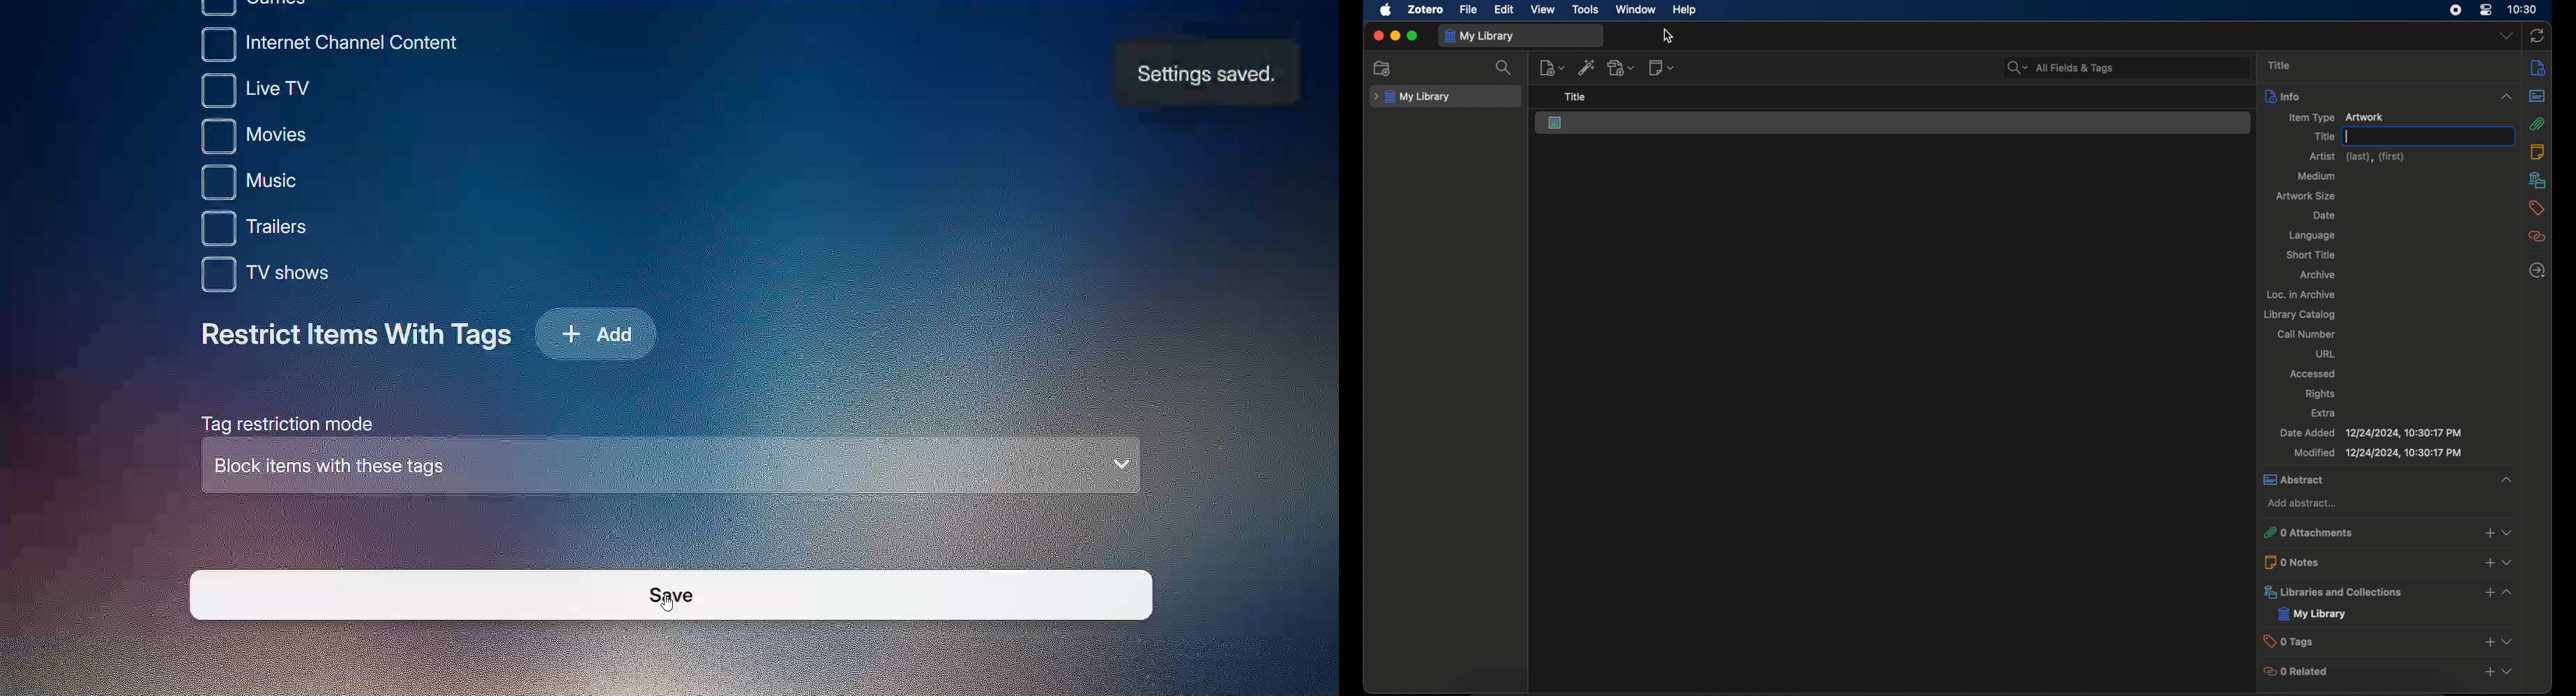 Image resolution: width=2576 pixels, height=700 pixels. Describe the element at coordinates (1479, 35) in the screenshot. I see `my library` at that location.